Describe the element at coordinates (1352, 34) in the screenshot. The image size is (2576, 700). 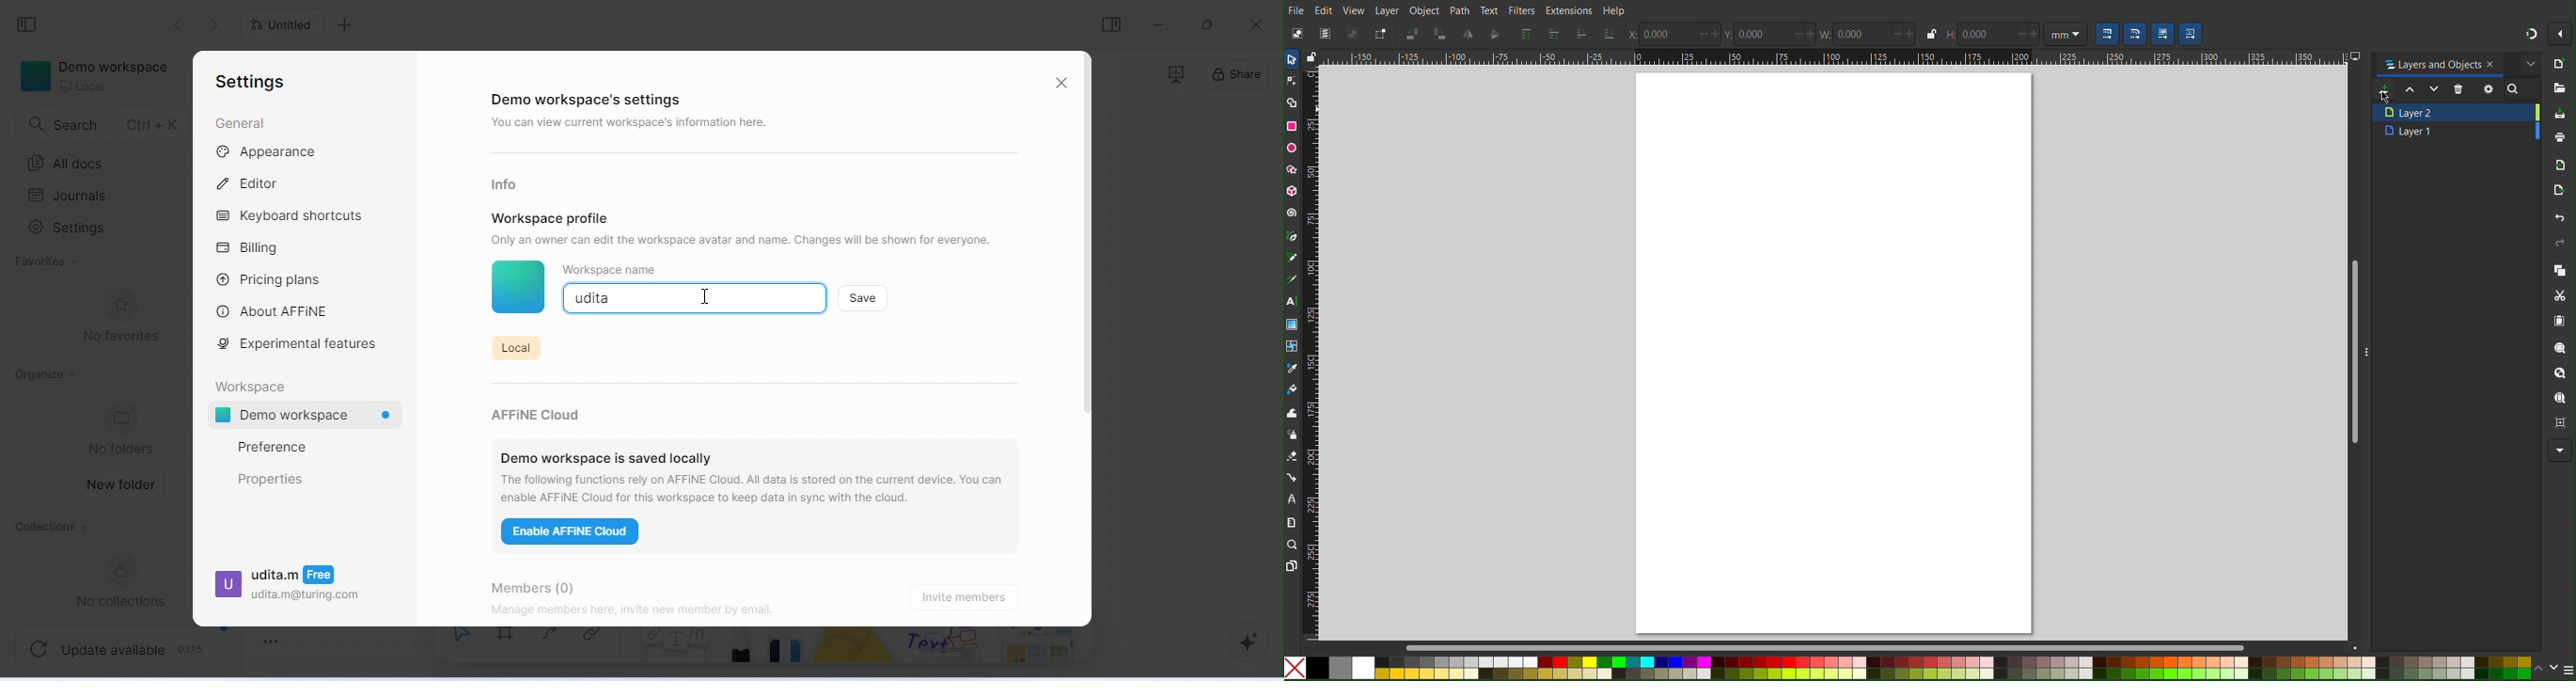
I see `Deselect Objects` at that location.